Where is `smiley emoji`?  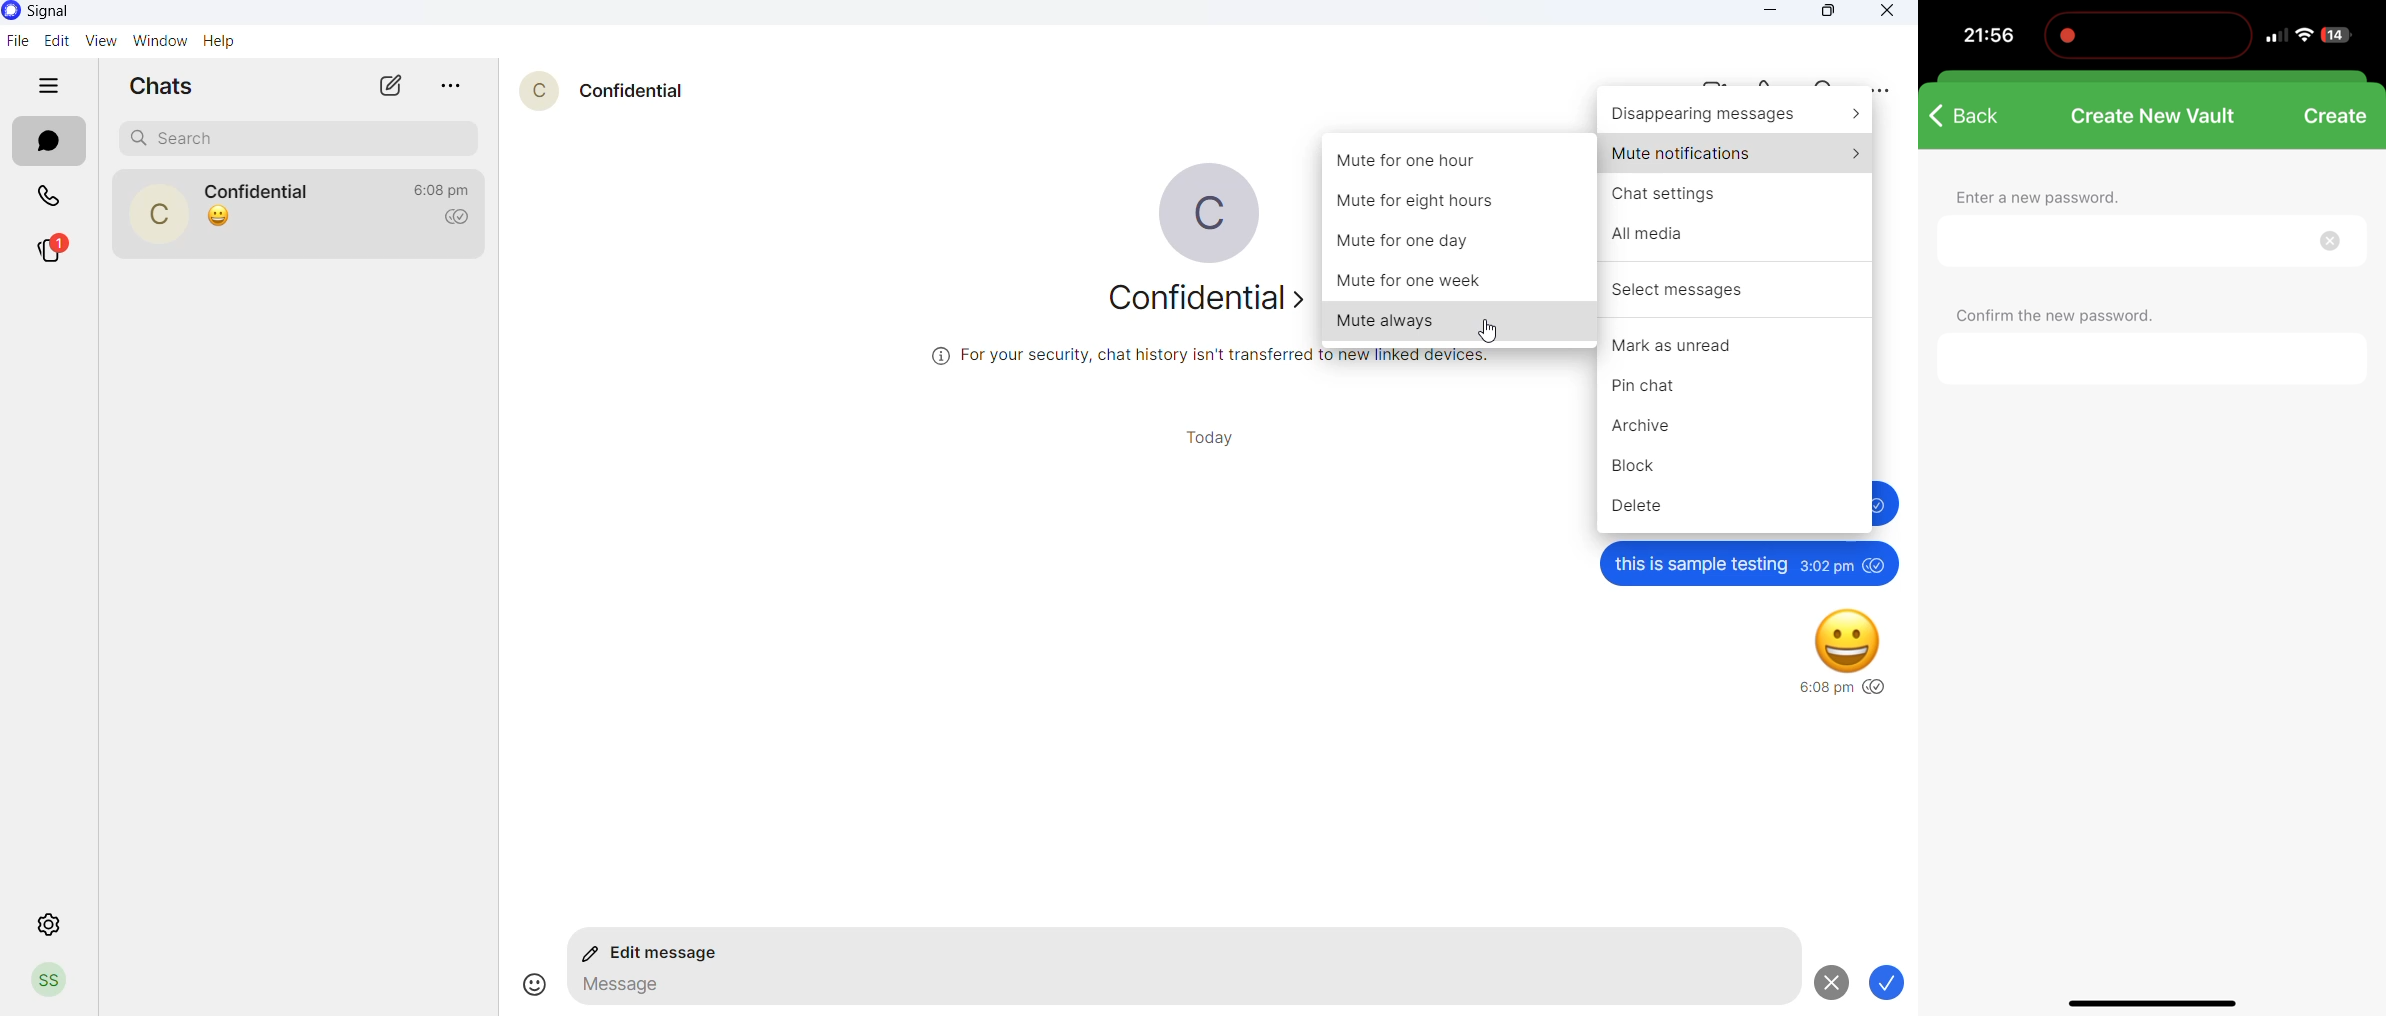
smiley emoji is located at coordinates (1850, 637).